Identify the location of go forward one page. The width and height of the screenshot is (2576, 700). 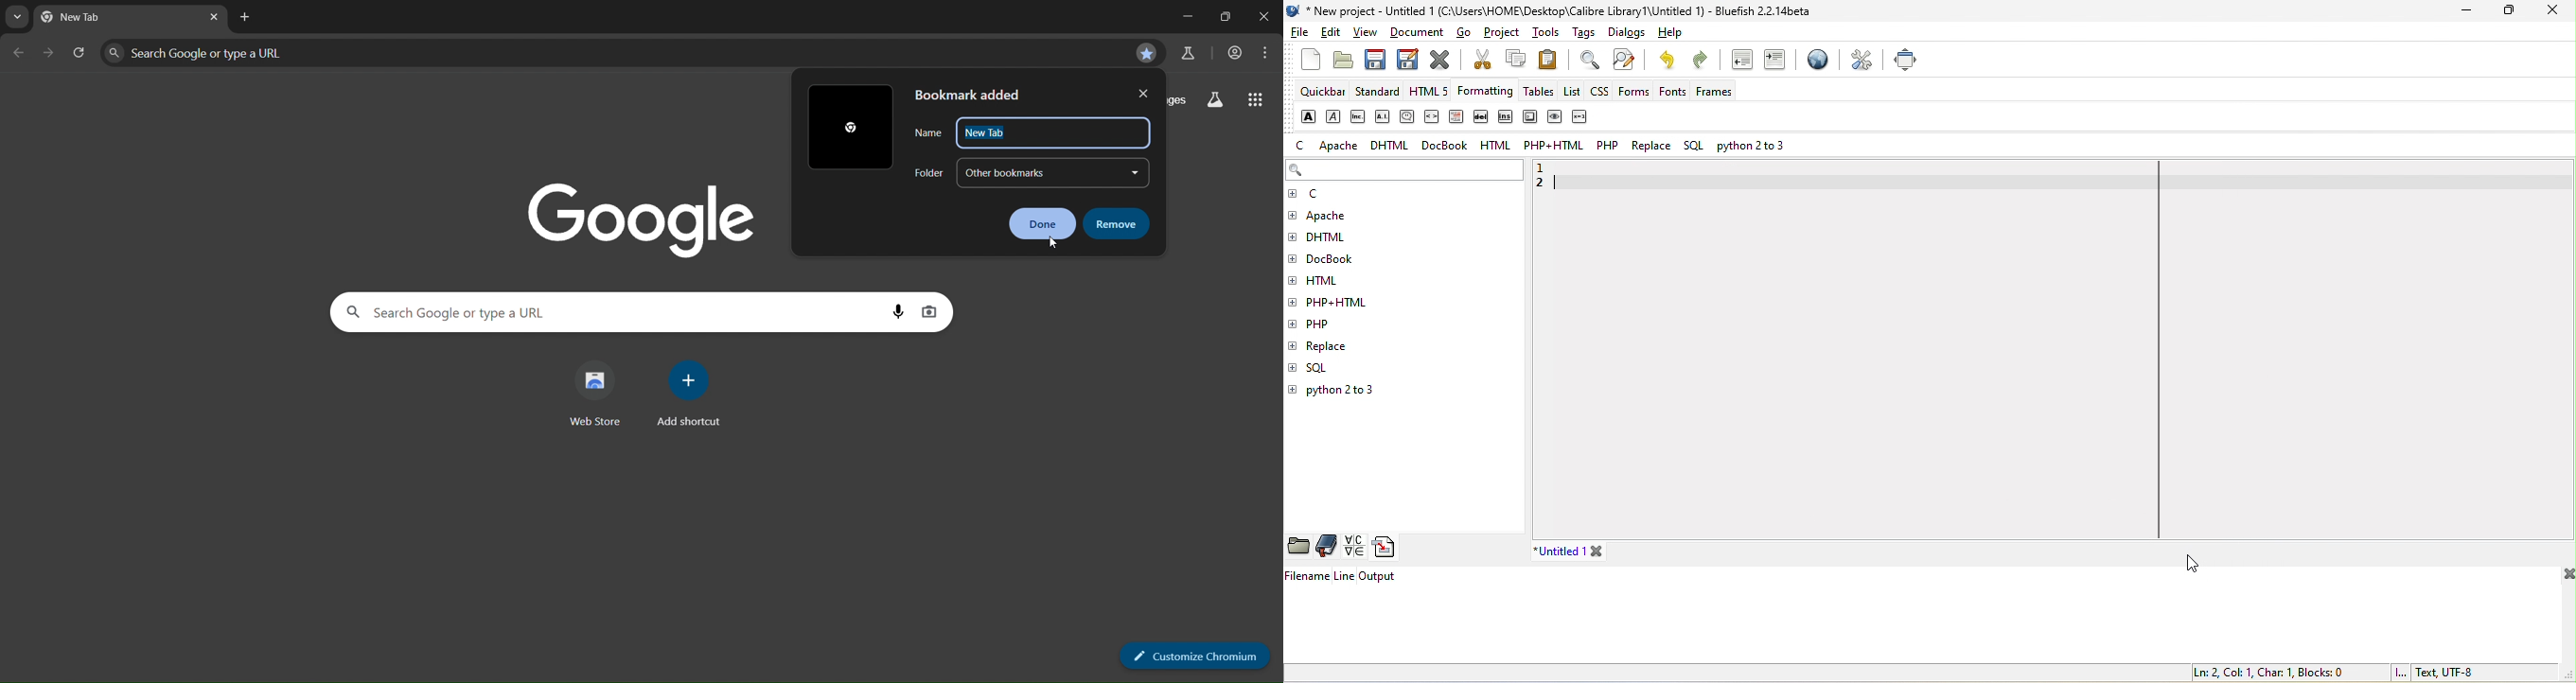
(50, 53).